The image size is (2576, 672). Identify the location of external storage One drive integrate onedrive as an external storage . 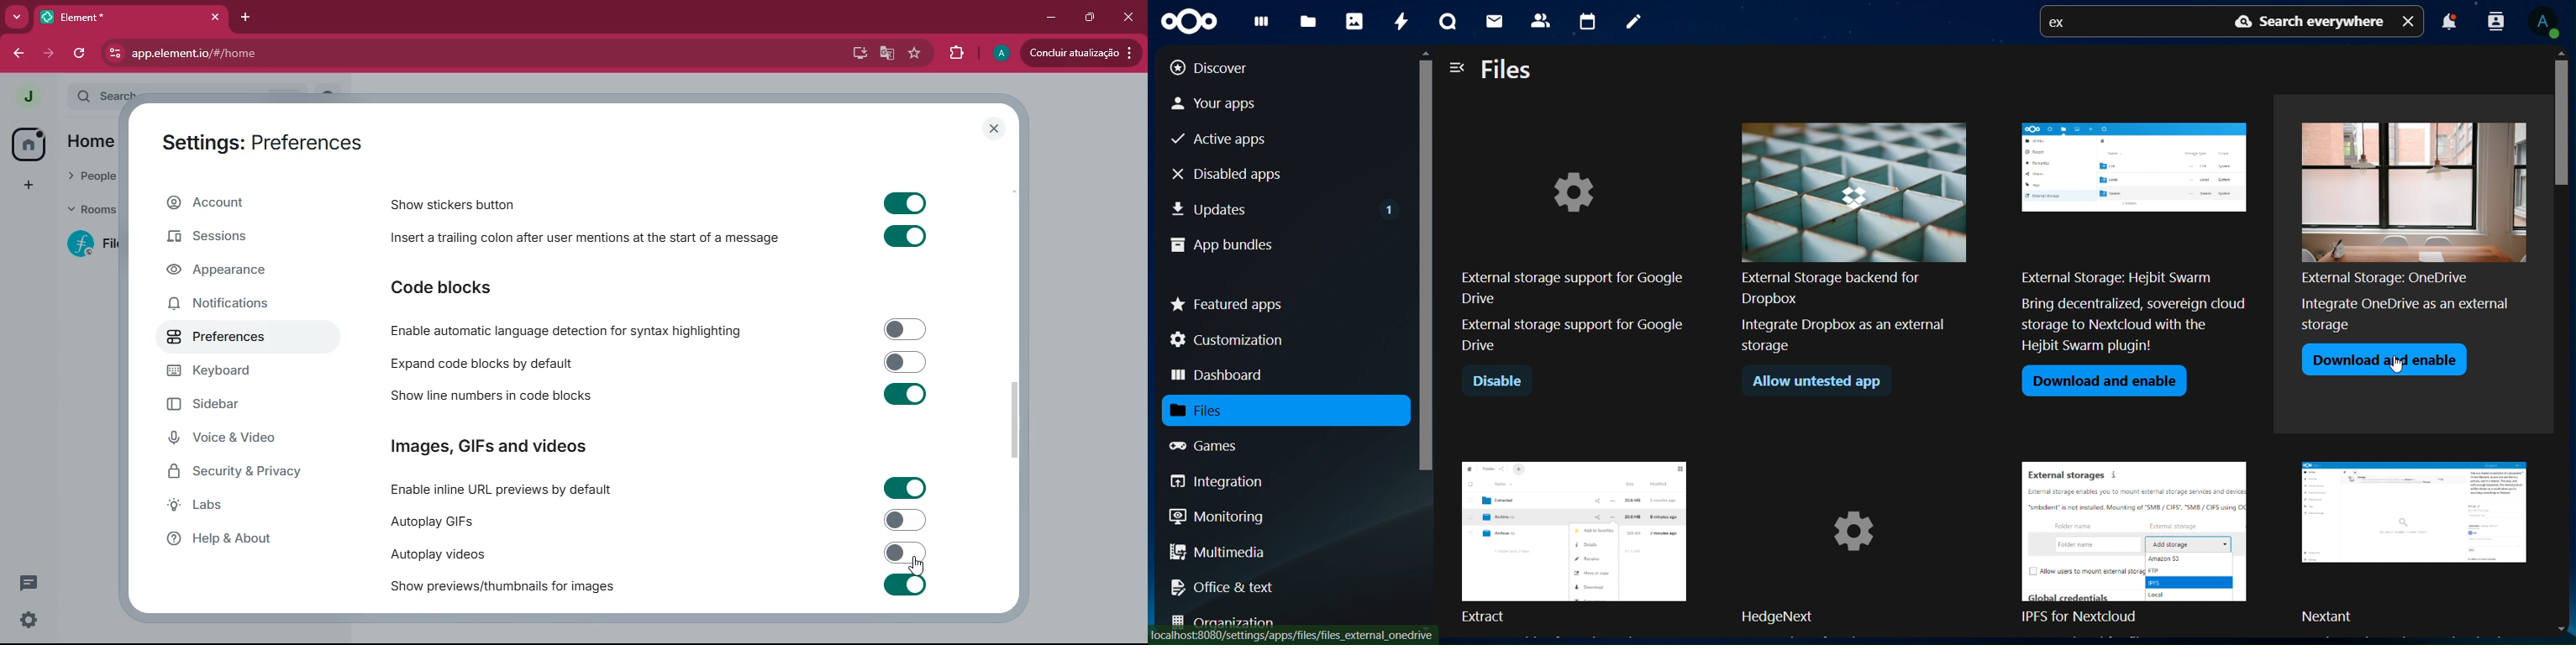
(2409, 220).